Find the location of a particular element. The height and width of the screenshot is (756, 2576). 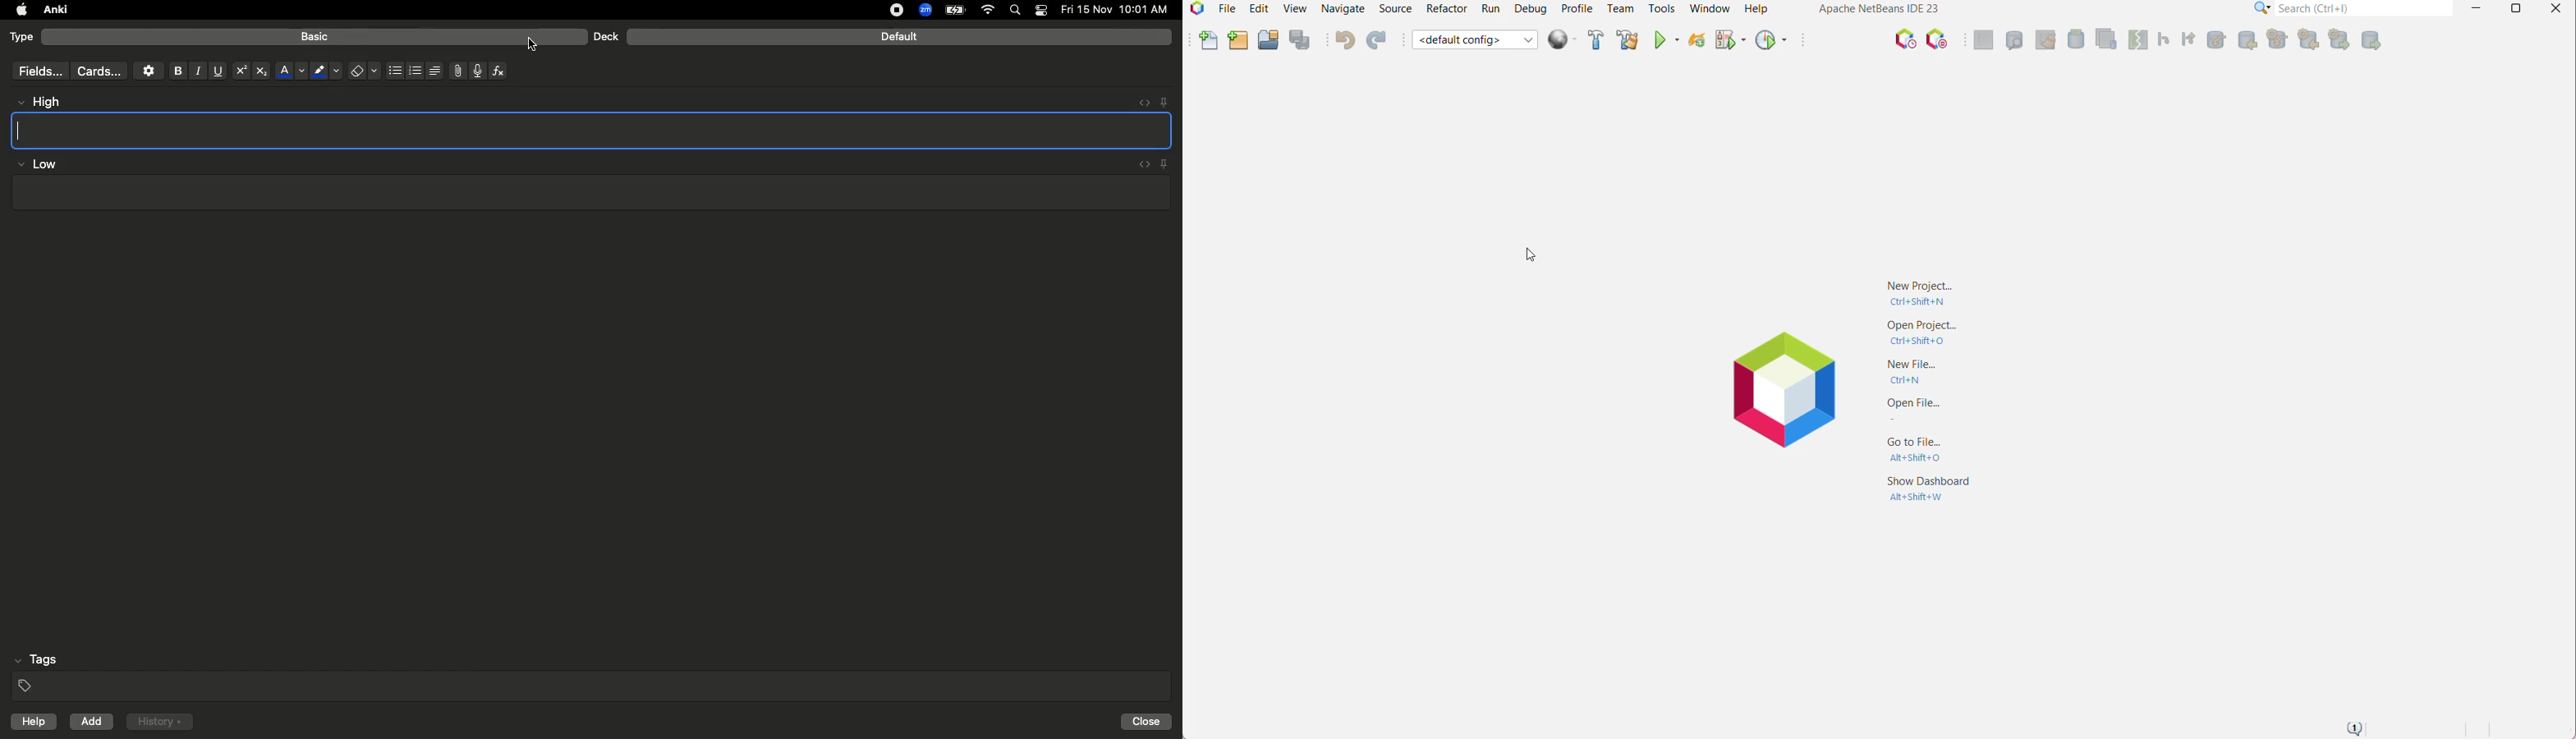

History is located at coordinates (159, 722).